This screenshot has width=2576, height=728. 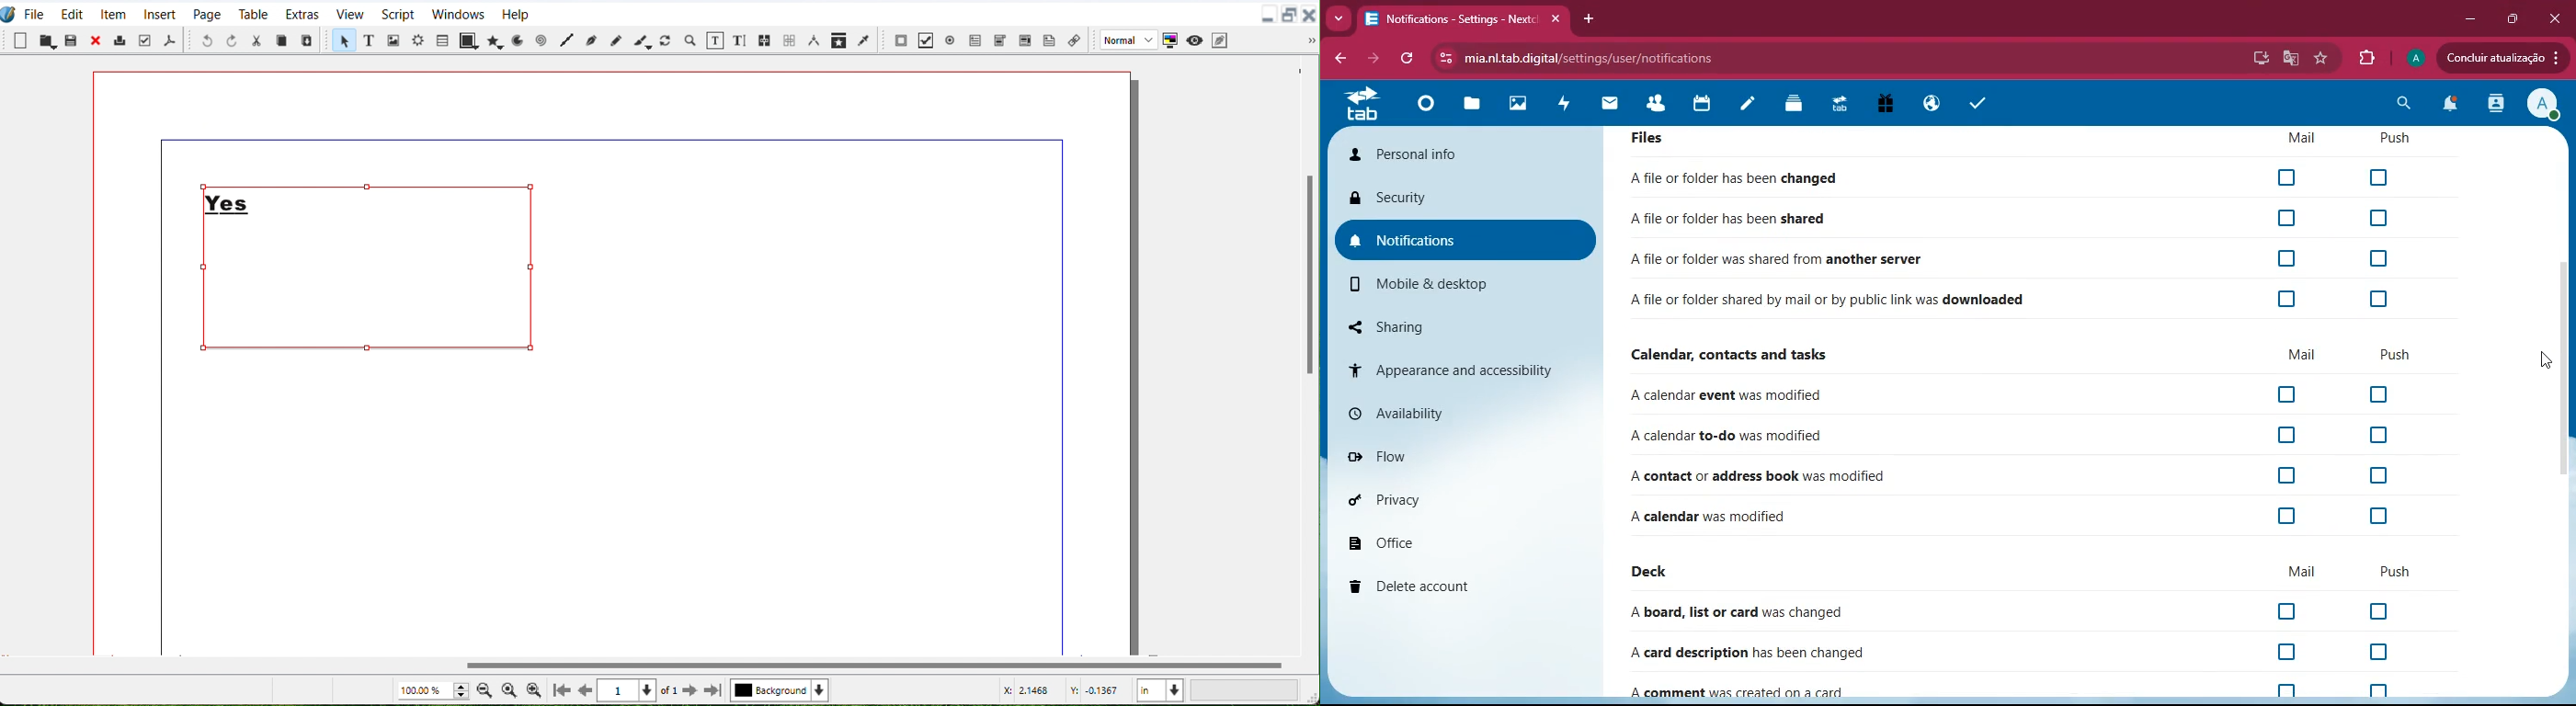 I want to click on Paste, so click(x=307, y=40).